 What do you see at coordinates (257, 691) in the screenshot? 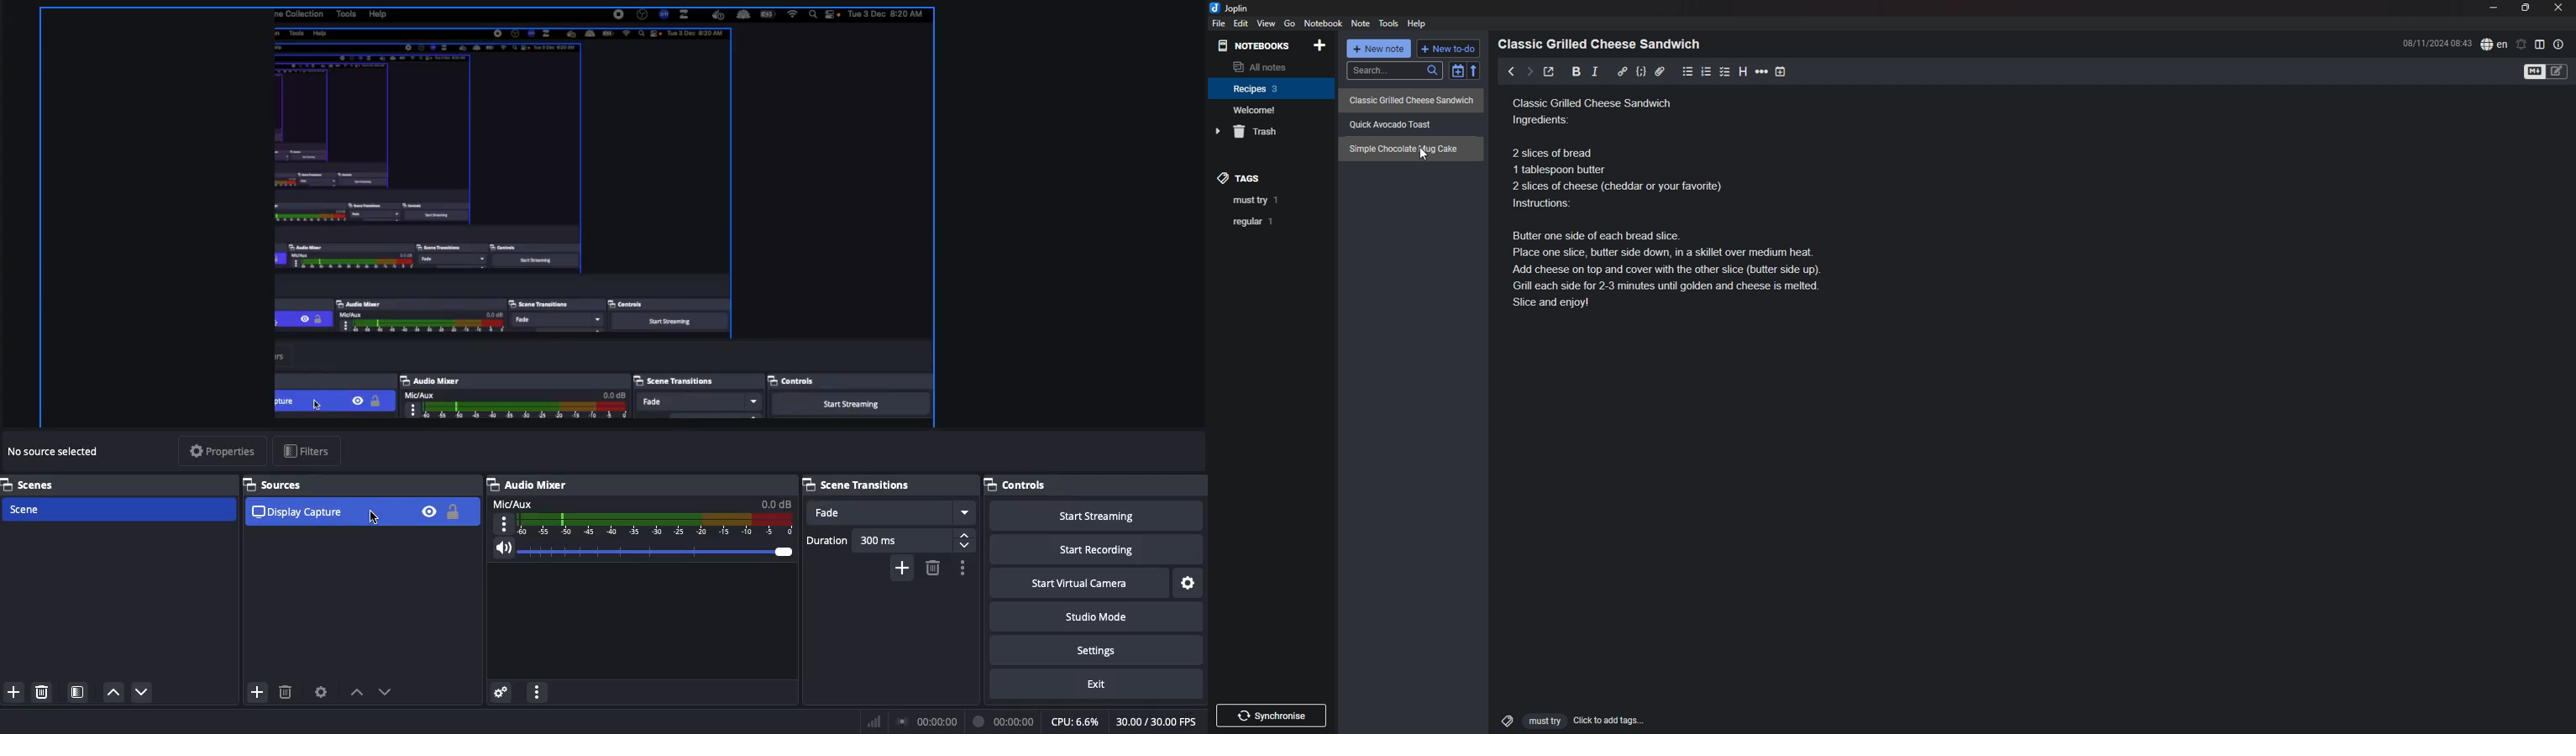
I see `add` at bounding box center [257, 691].